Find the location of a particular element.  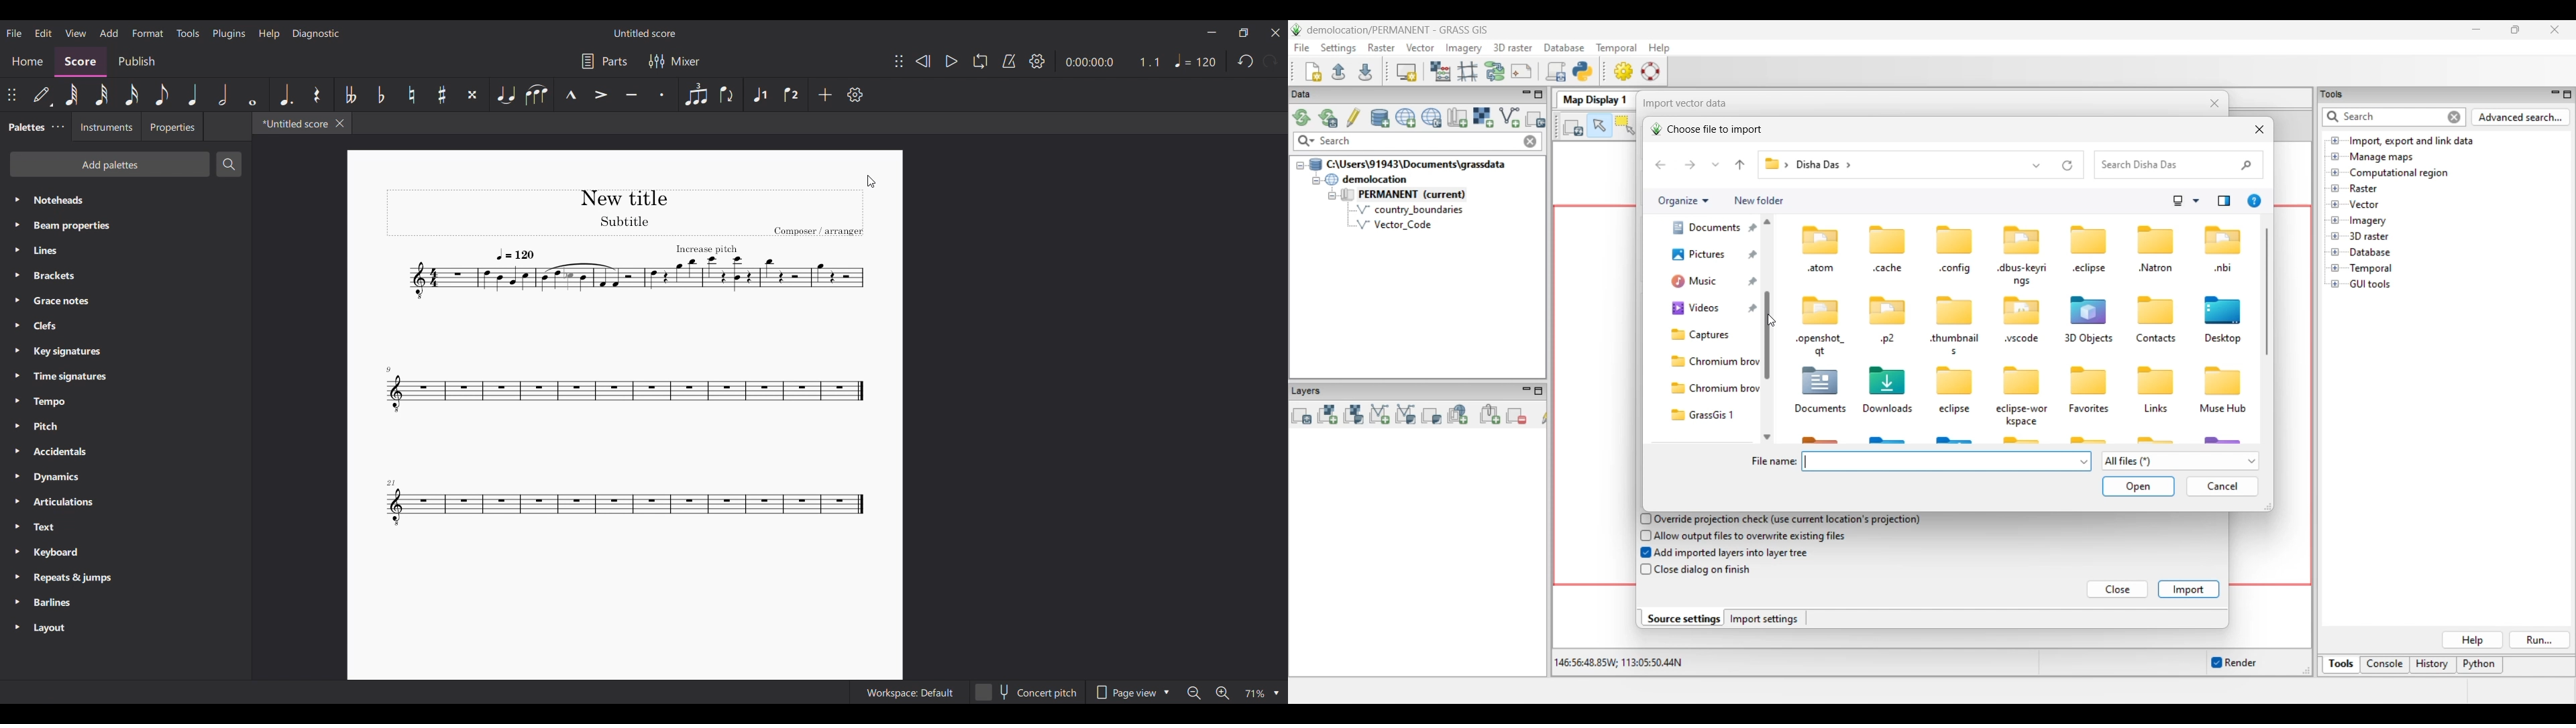

Pitch is located at coordinates (125, 426).